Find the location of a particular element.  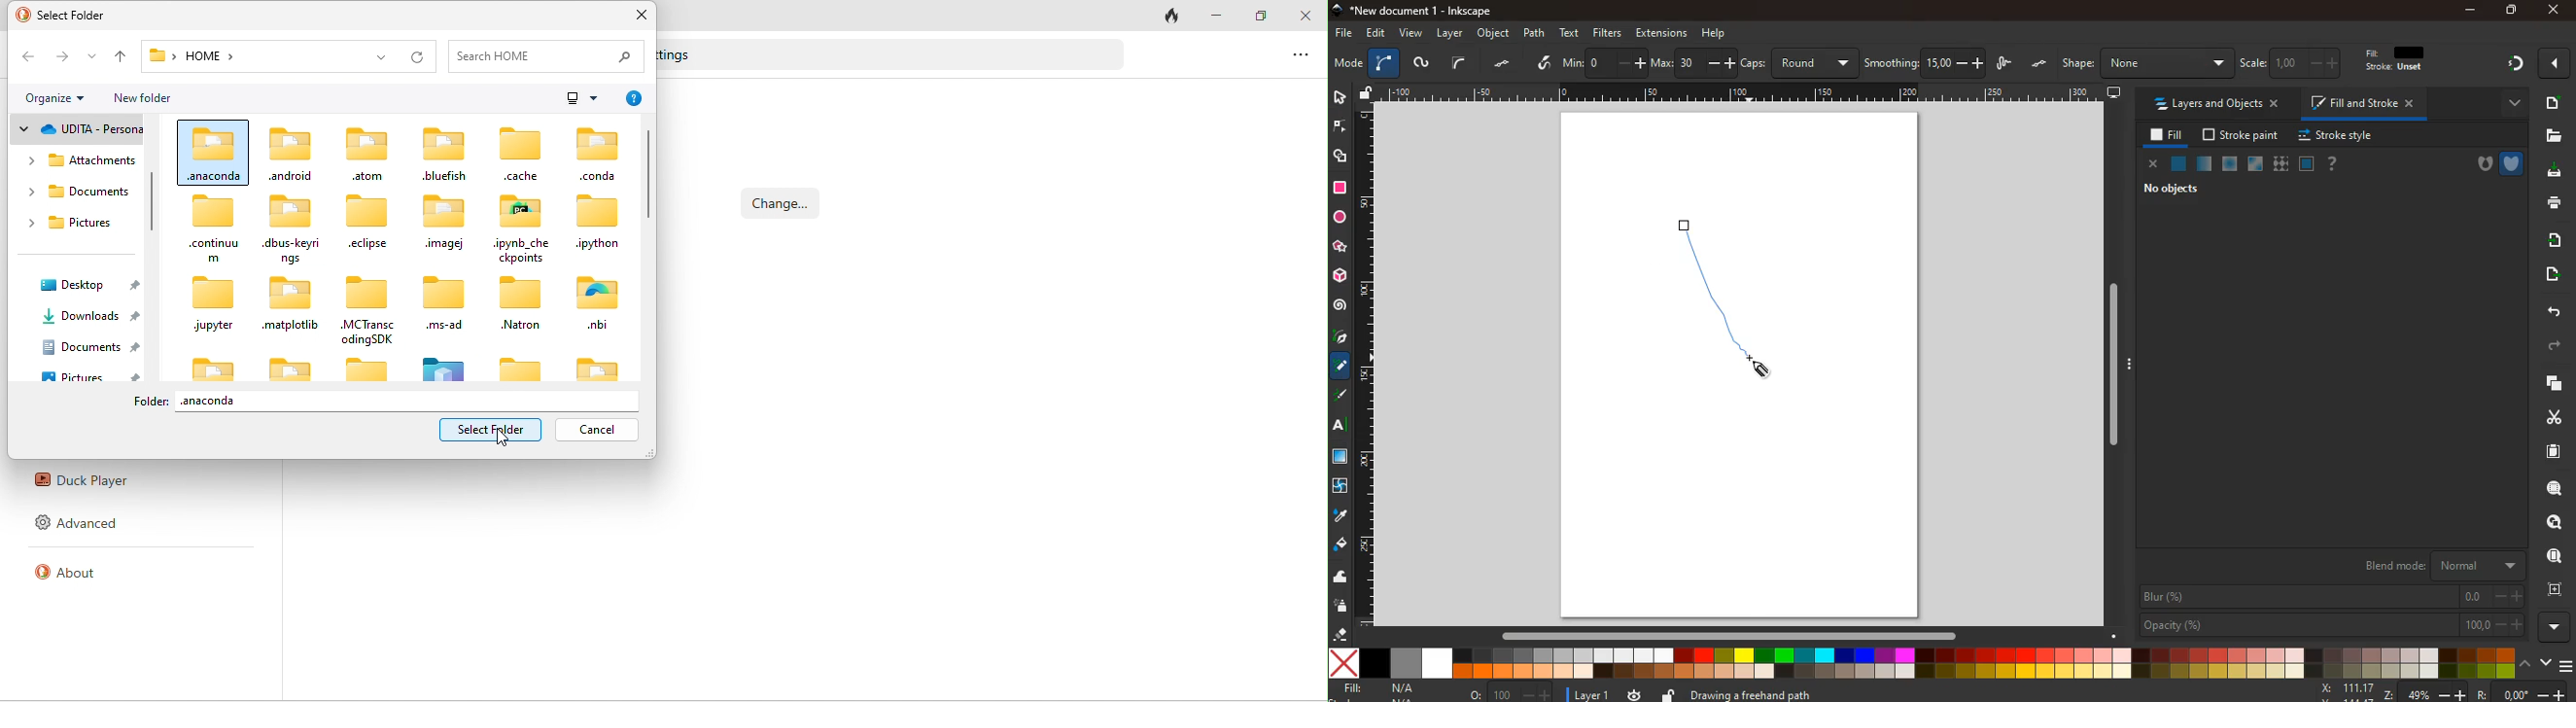

glass is located at coordinates (2203, 165).